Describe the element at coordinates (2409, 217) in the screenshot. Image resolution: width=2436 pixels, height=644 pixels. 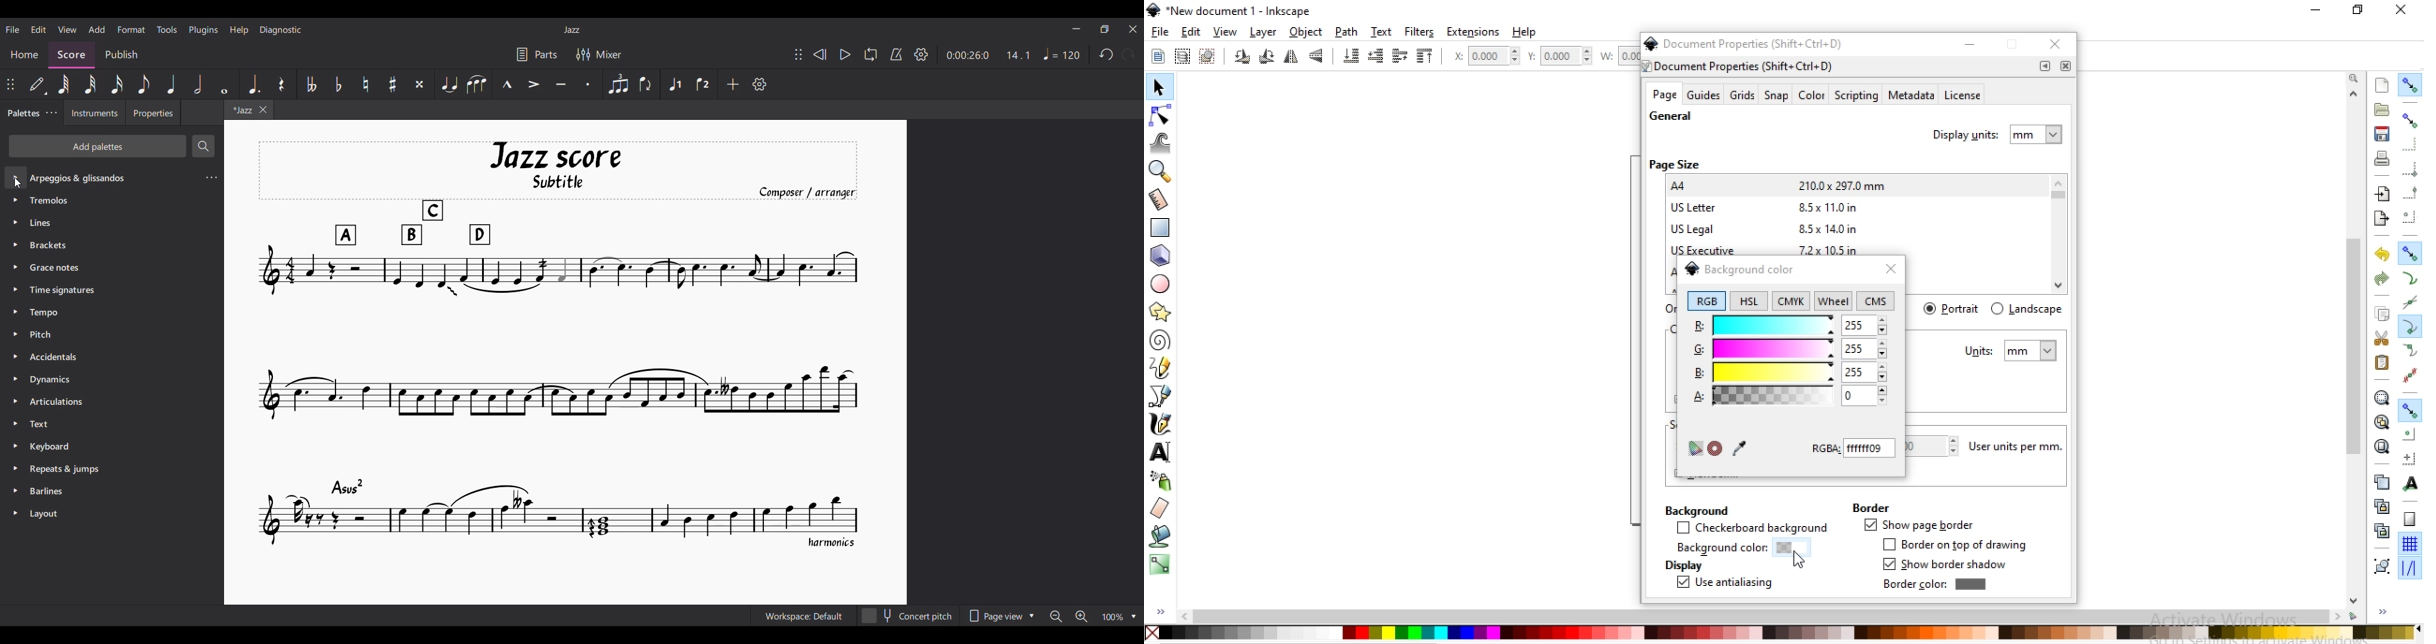
I see `snapping centers of bounding boxes` at that location.